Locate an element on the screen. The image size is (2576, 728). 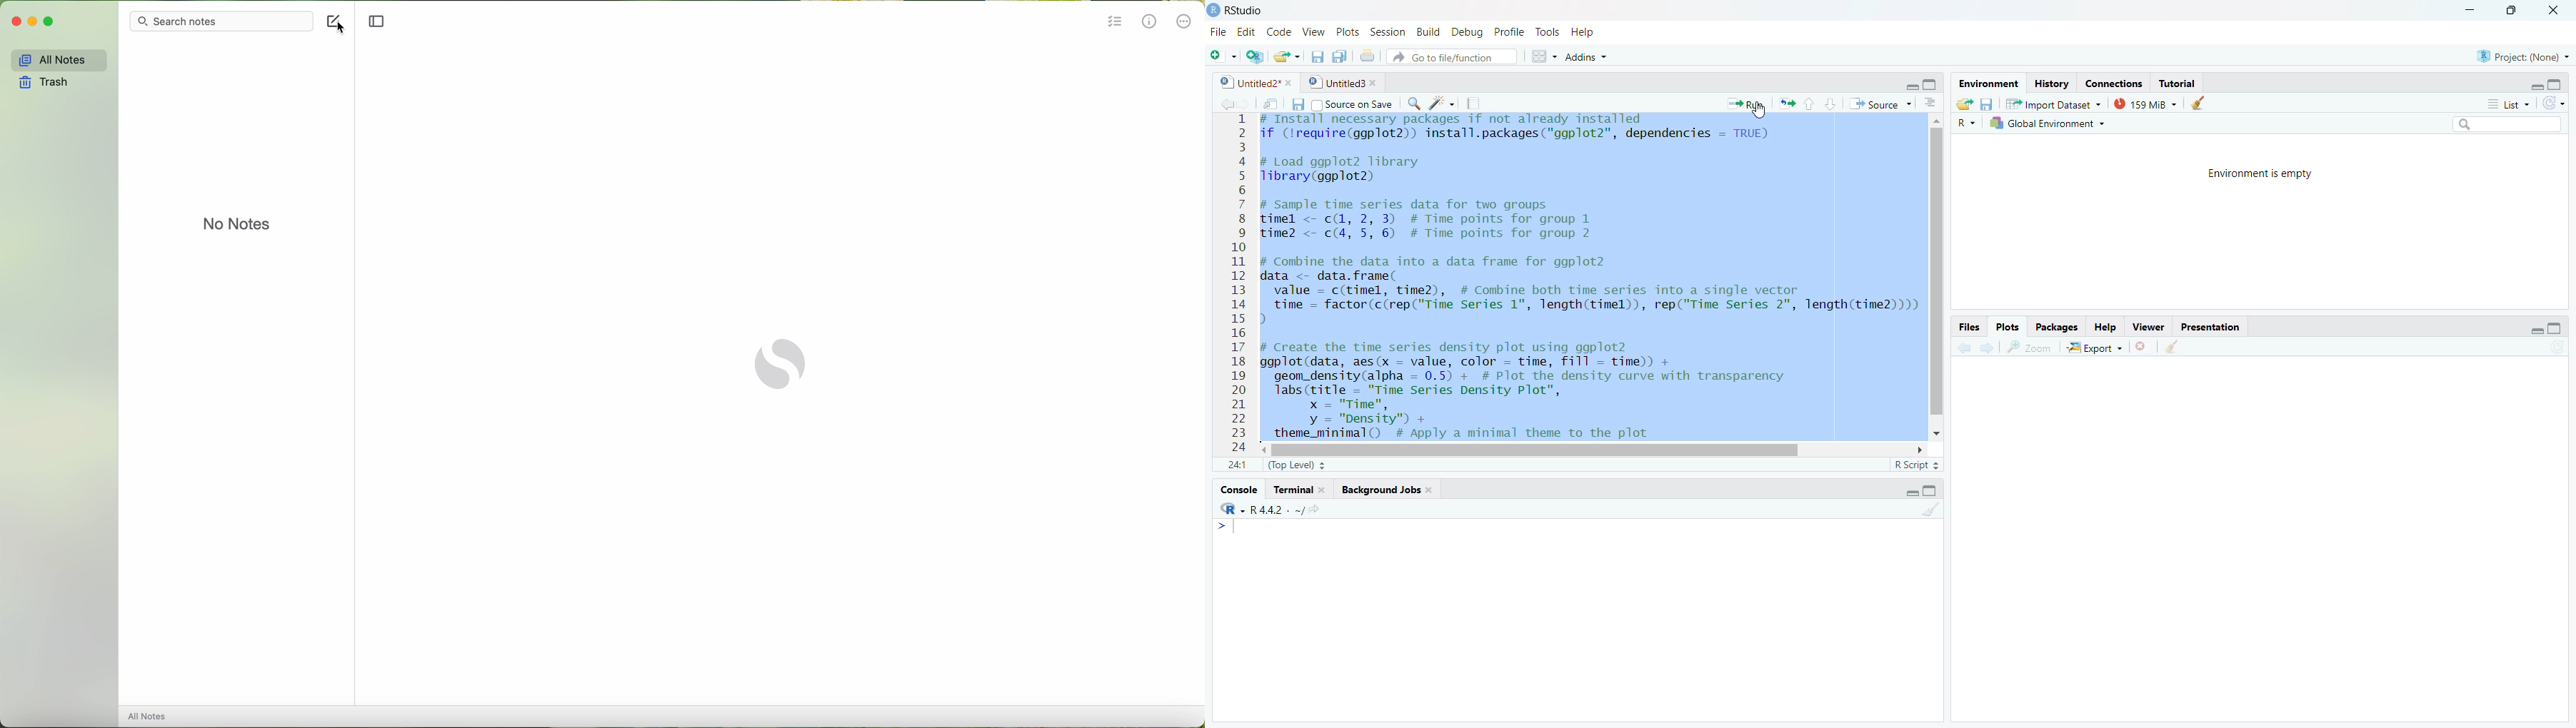
# Install necessary packages if not already installed if (Irequire(ggplot2)) install.packages("ggplot2", dependencies = TRUE) is located at coordinates (1517, 130).